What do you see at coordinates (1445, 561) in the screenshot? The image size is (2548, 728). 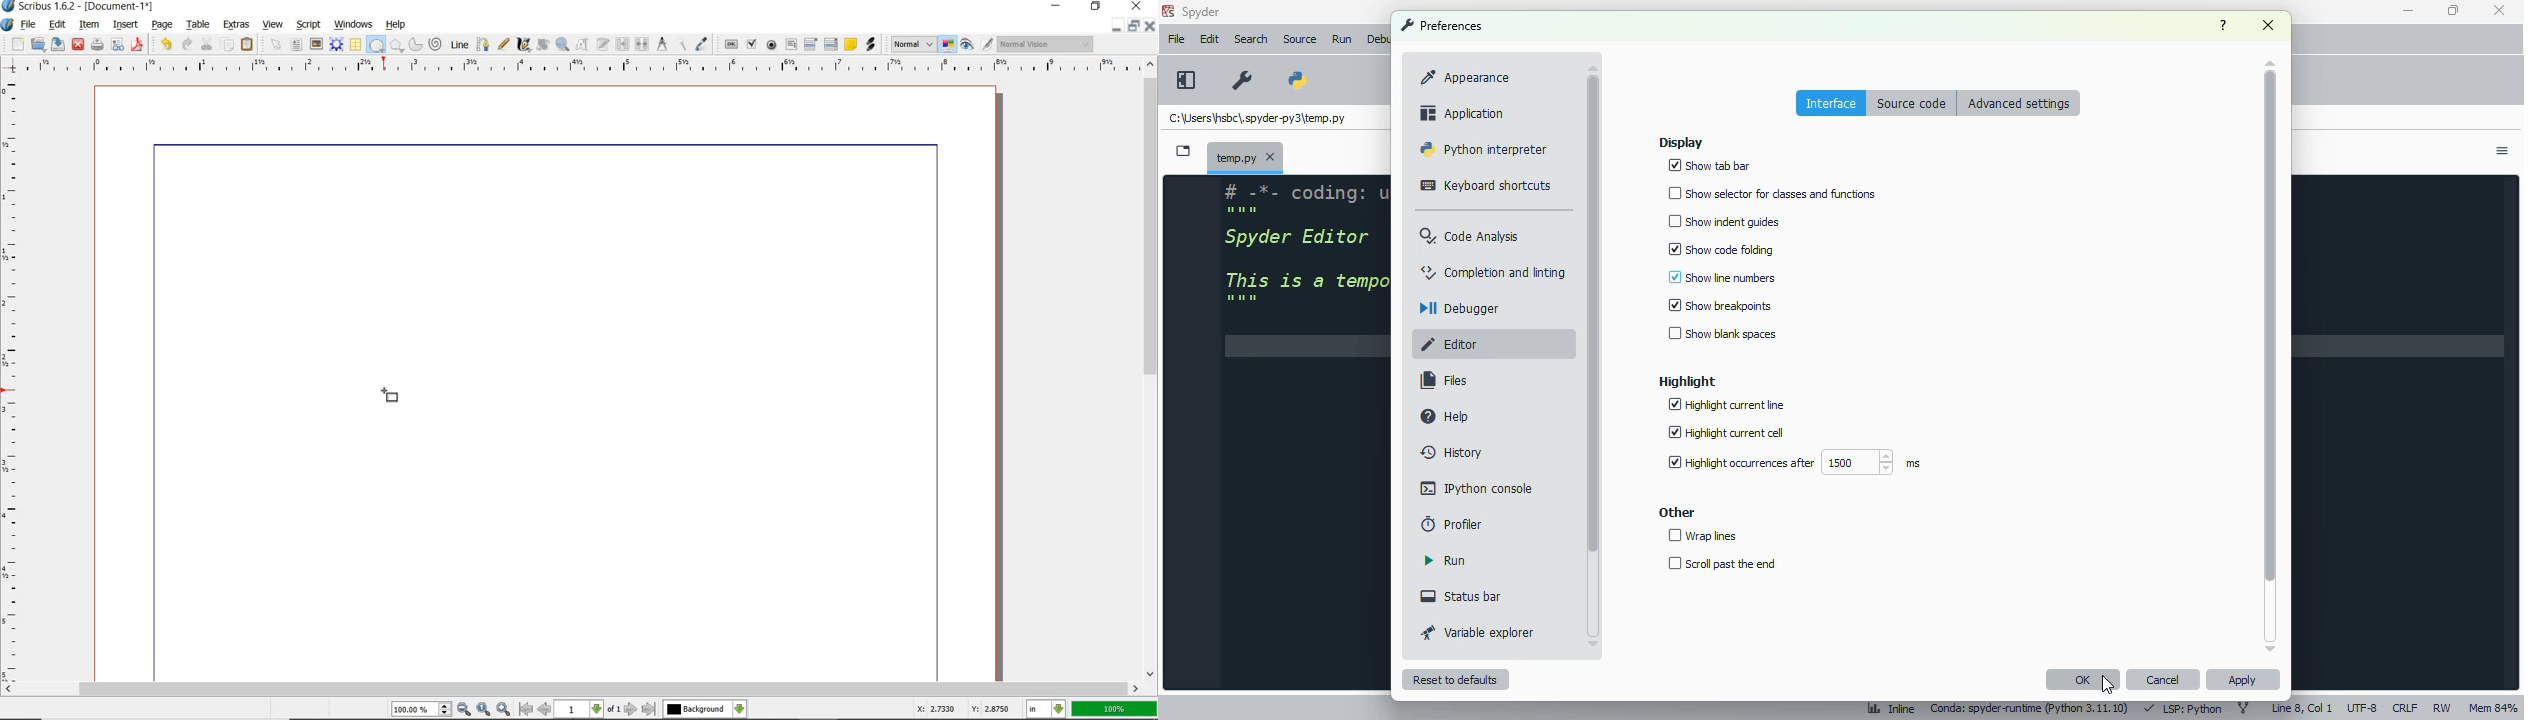 I see `run` at bounding box center [1445, 561].